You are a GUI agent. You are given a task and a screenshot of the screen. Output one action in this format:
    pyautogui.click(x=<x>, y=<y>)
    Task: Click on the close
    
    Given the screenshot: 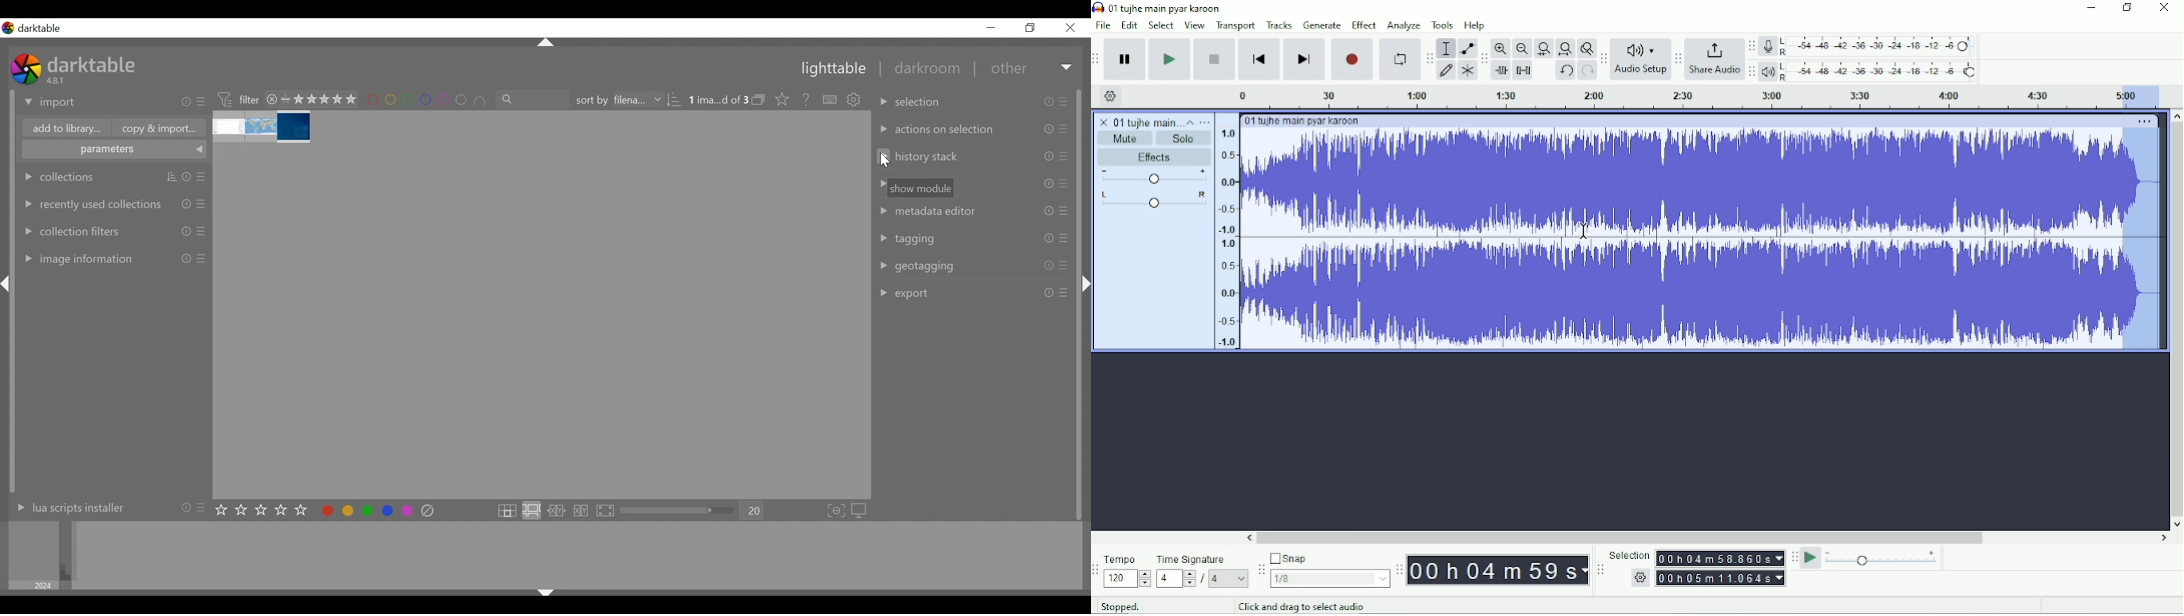 What is the action you would take?
    pyautogui.click(x=1102, y=121)
    